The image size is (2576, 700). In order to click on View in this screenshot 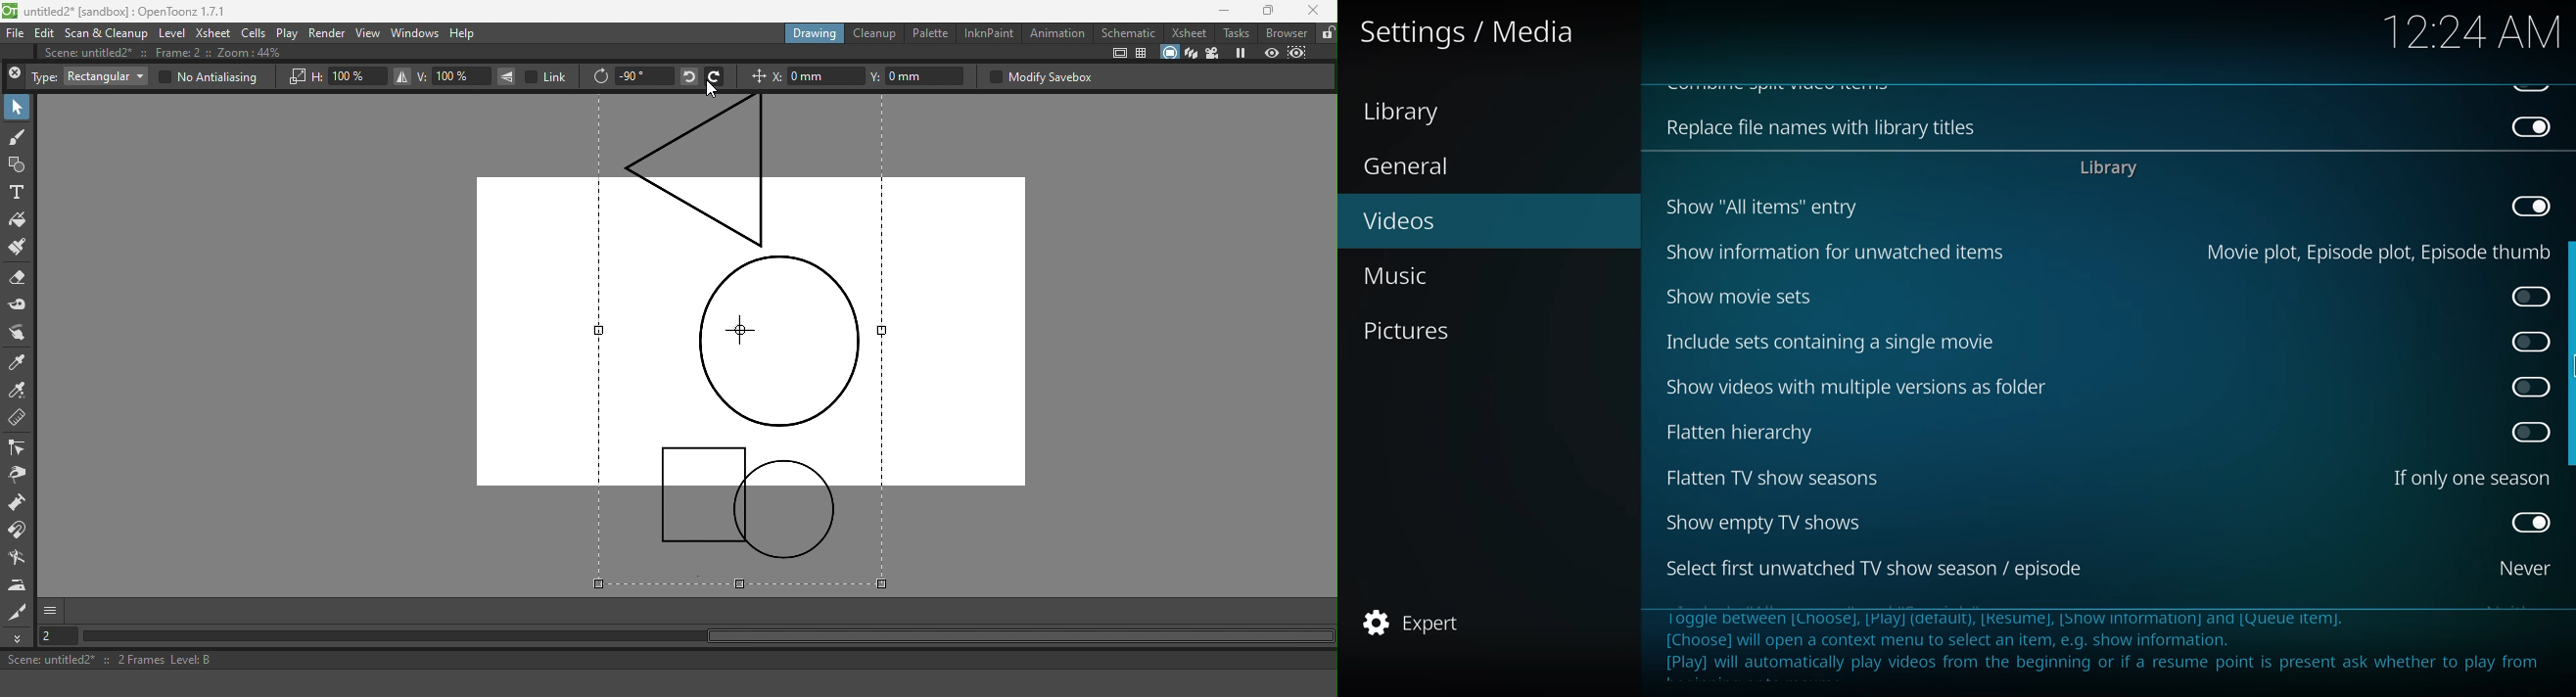, I will do `click(368, 33)`.